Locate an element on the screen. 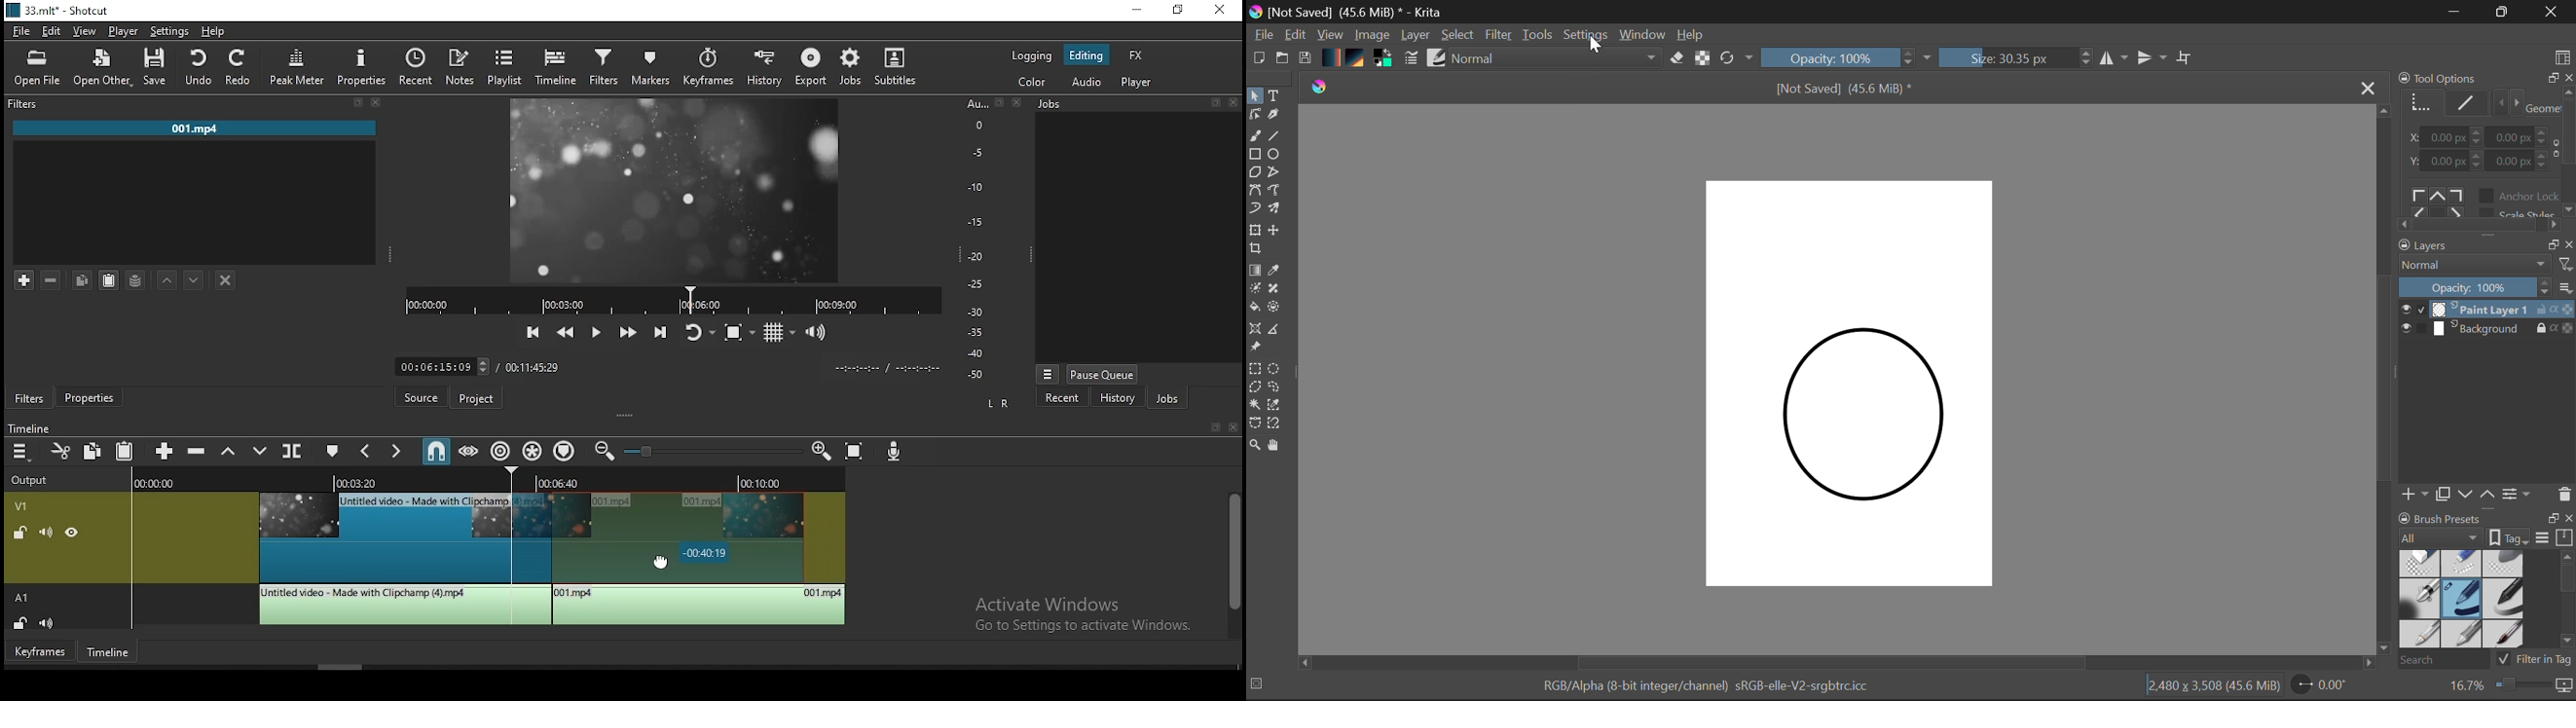  edit is located at coordinates (53, 29).